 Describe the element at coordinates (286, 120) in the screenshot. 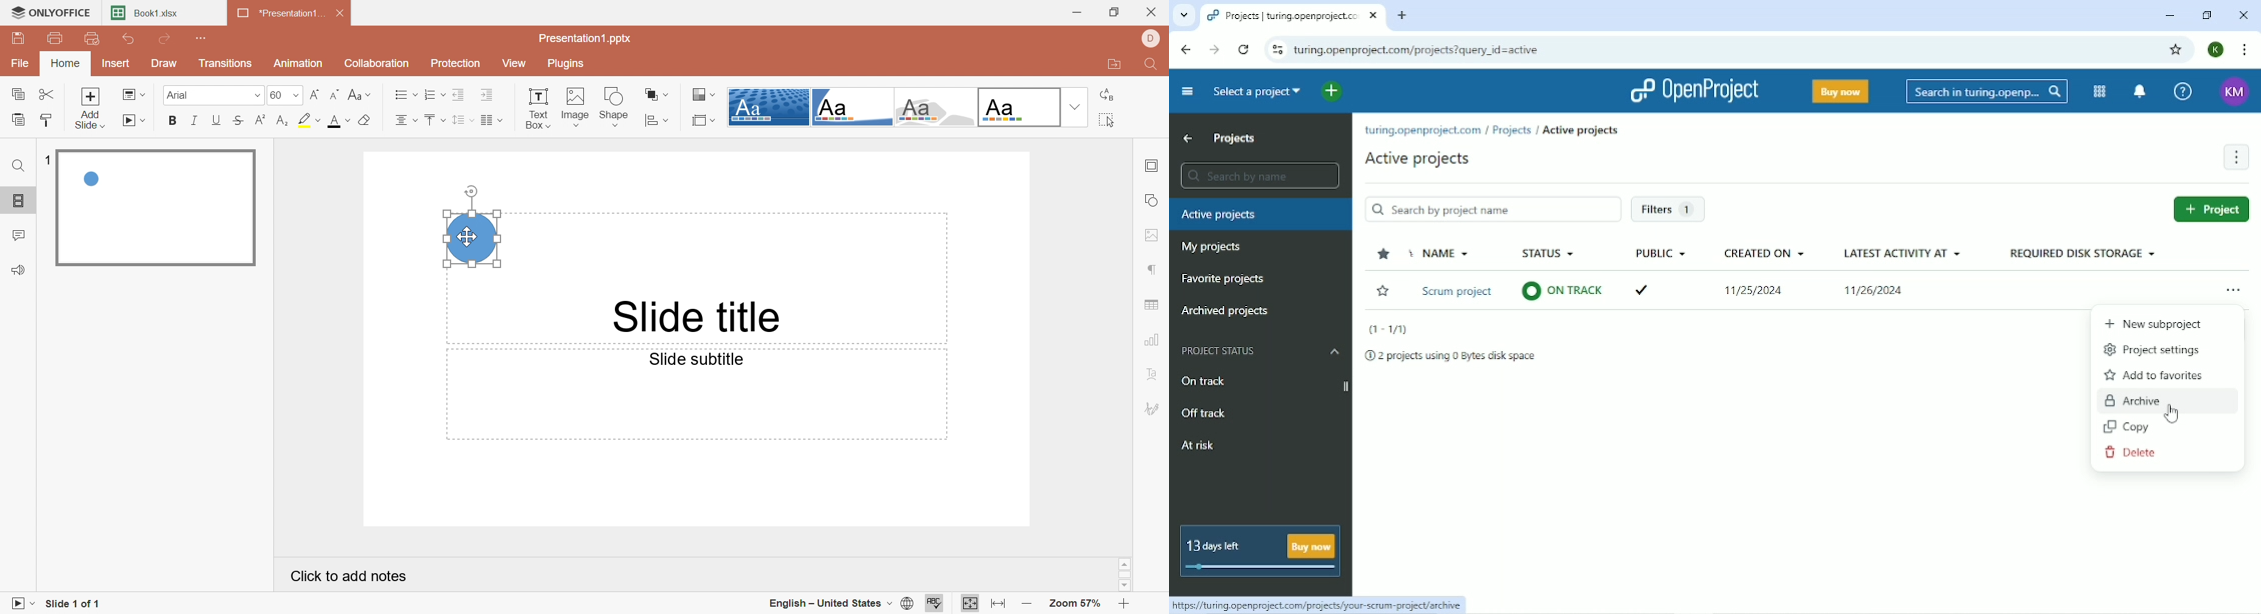

I see `Subscript` at that location.